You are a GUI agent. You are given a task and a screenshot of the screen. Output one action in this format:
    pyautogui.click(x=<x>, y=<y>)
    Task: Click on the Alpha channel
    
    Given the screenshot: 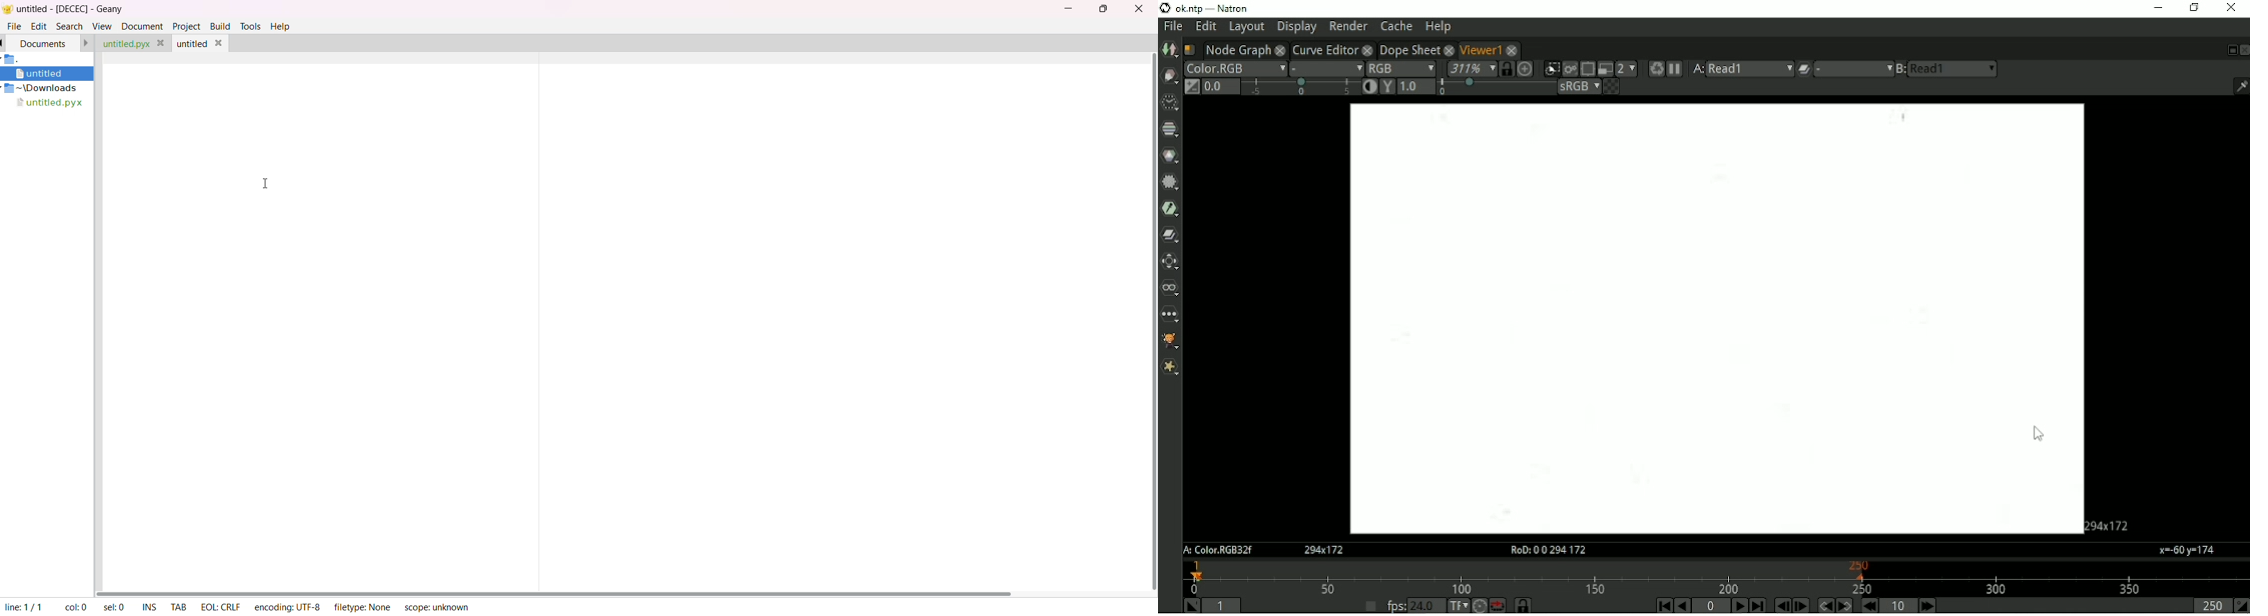 What is the action you would take?
    pyautogui.click(x=1326, y=68)
    